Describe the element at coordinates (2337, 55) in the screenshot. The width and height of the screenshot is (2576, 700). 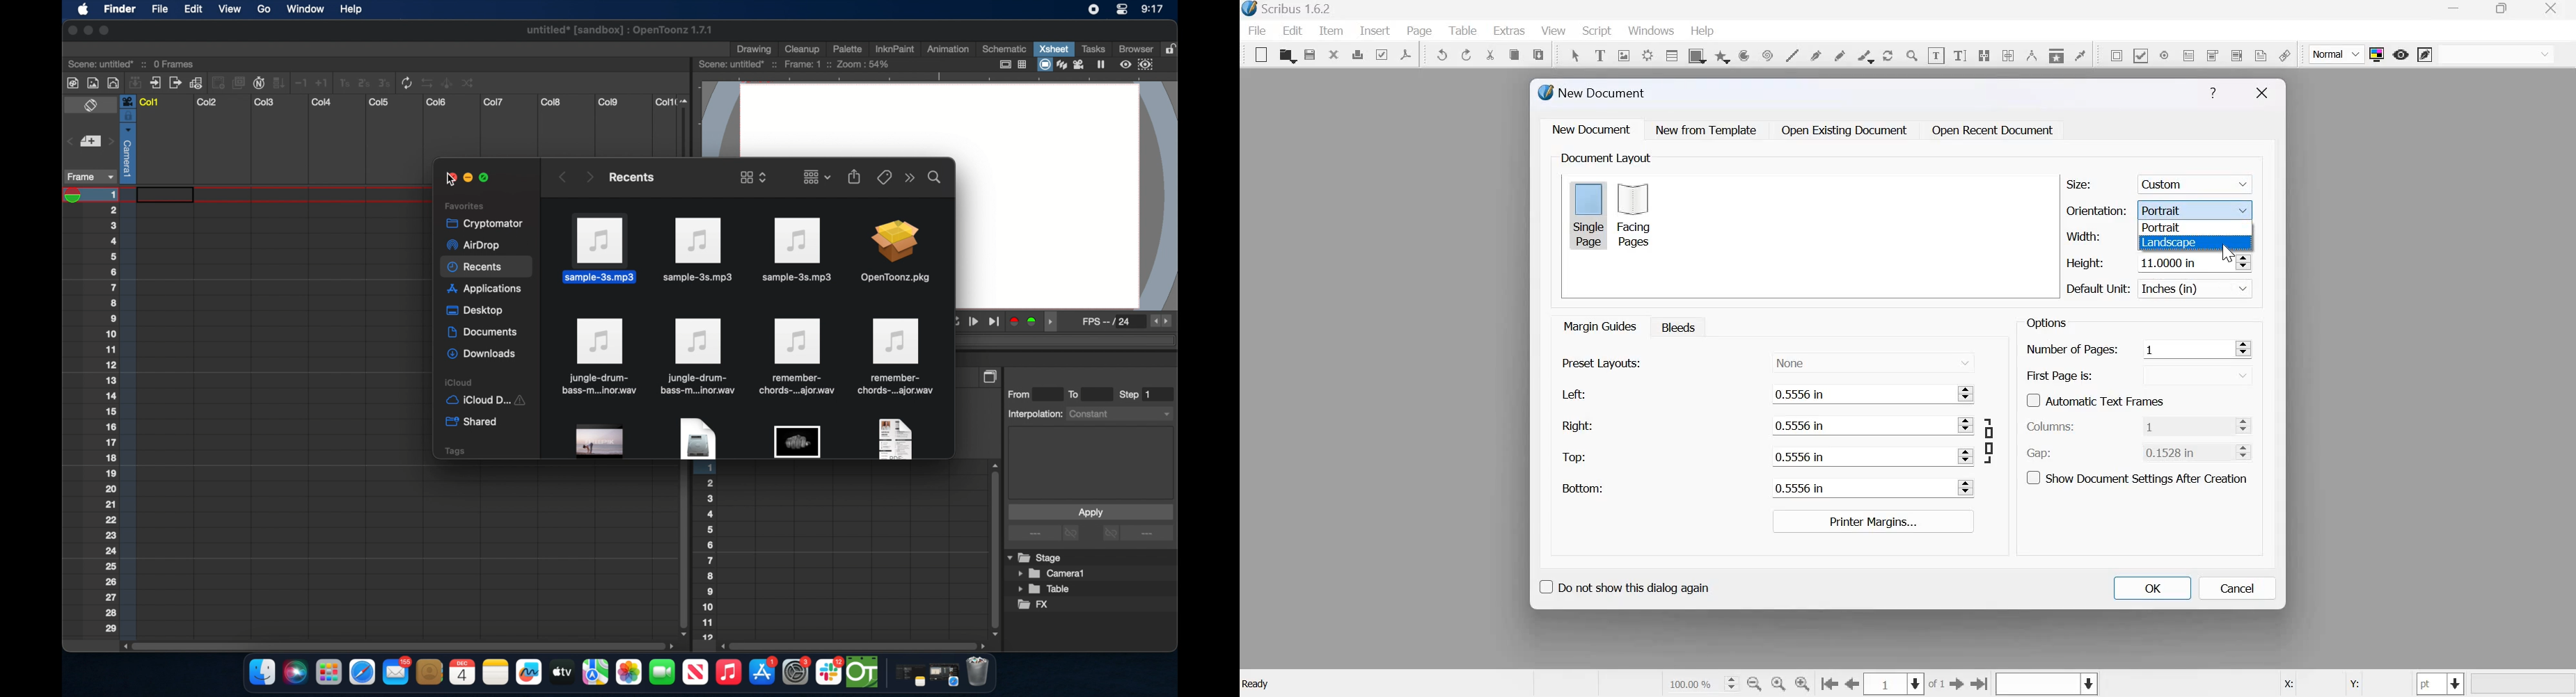
I see `Normal` at that location.